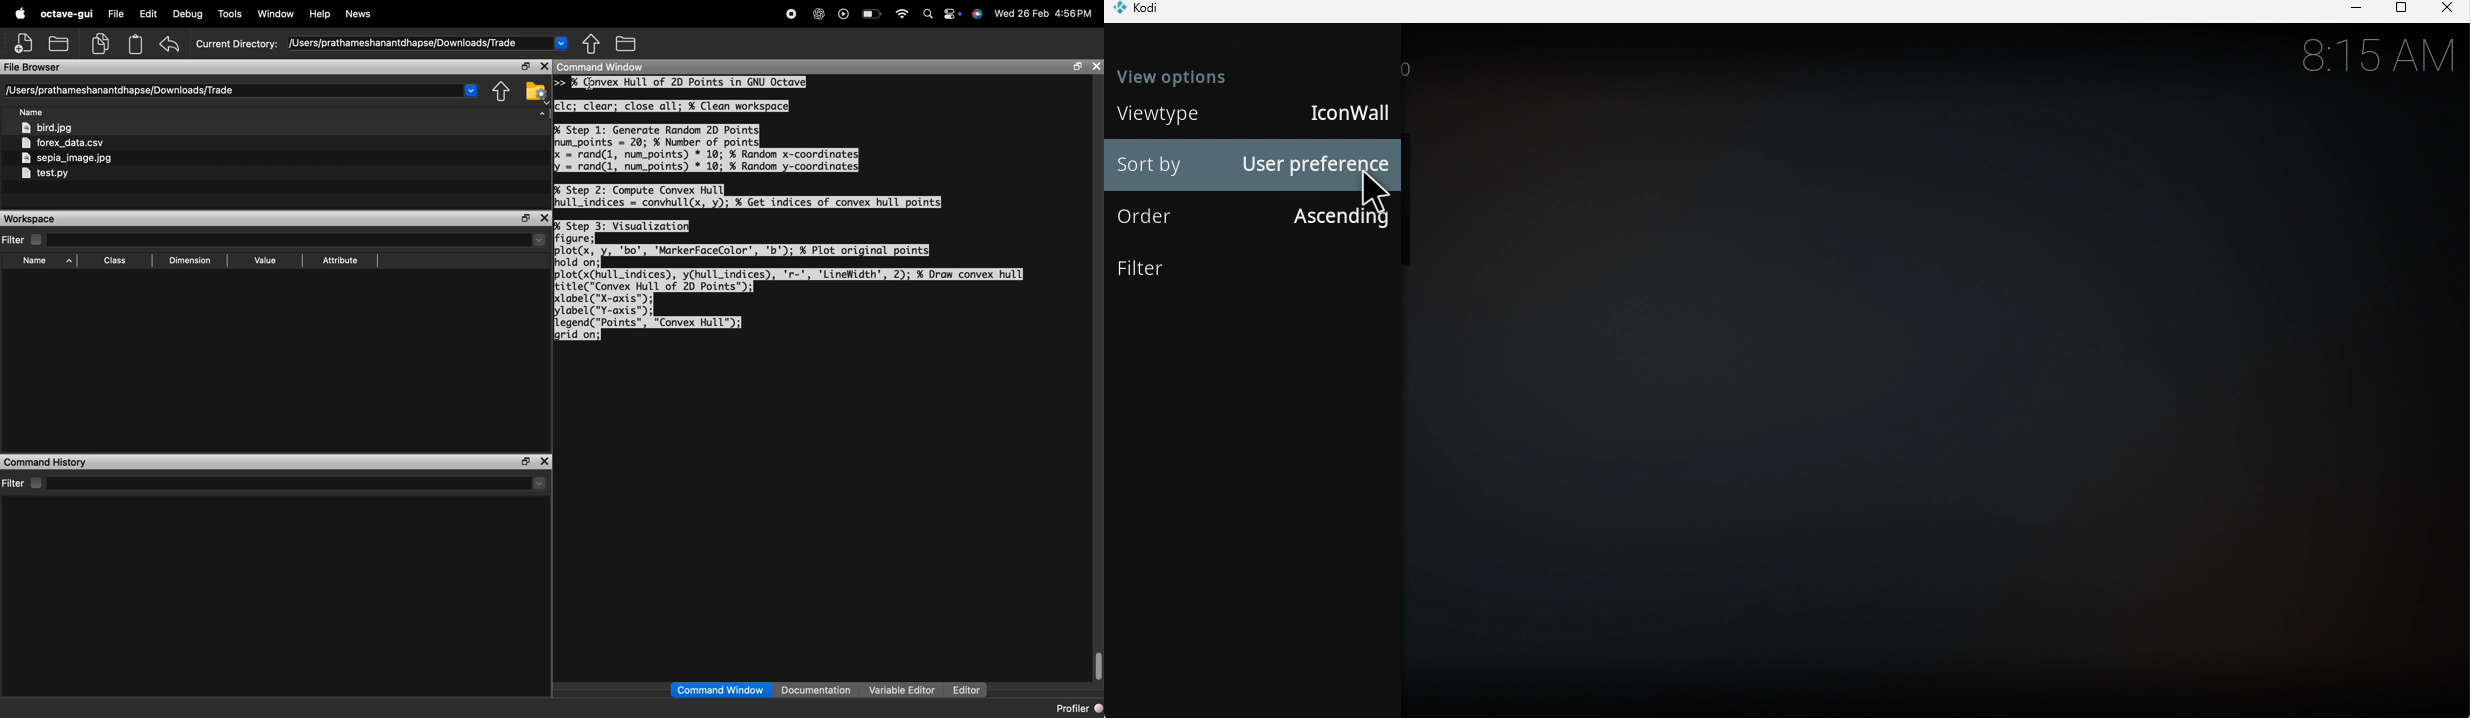  I want to click on Command History, so click(48, 461).